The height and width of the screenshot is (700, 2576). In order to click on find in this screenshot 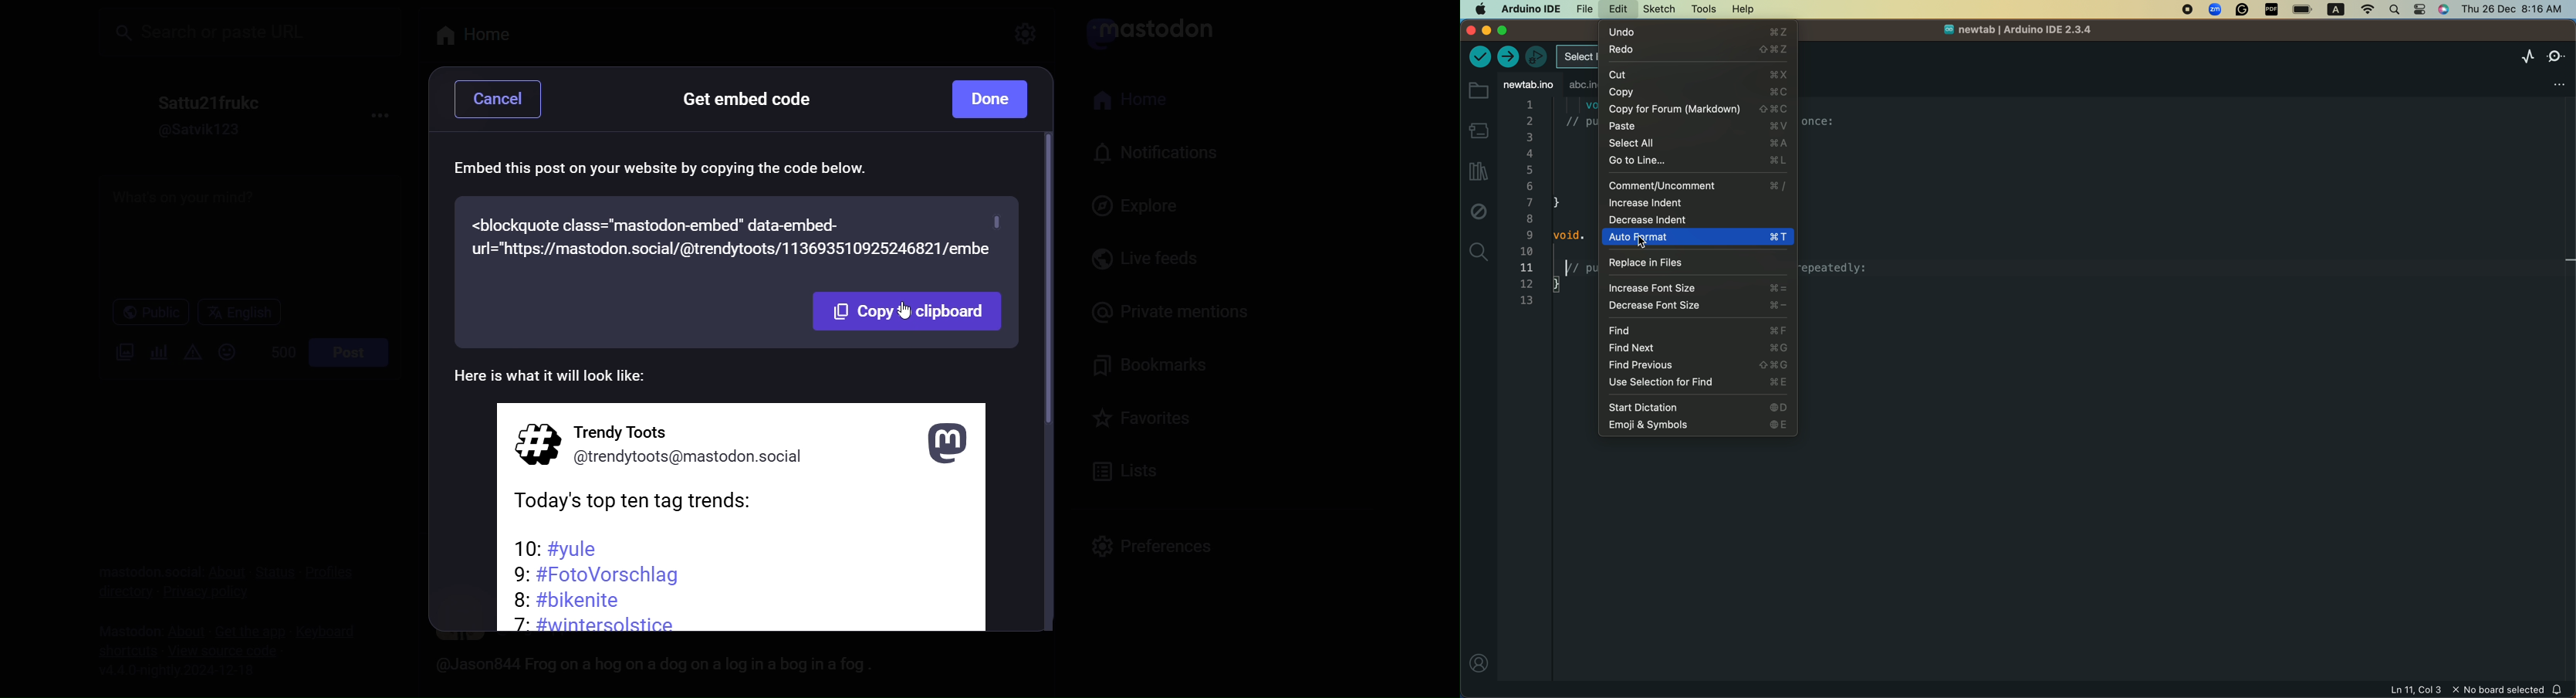, I will do `click(1697, 382)`.